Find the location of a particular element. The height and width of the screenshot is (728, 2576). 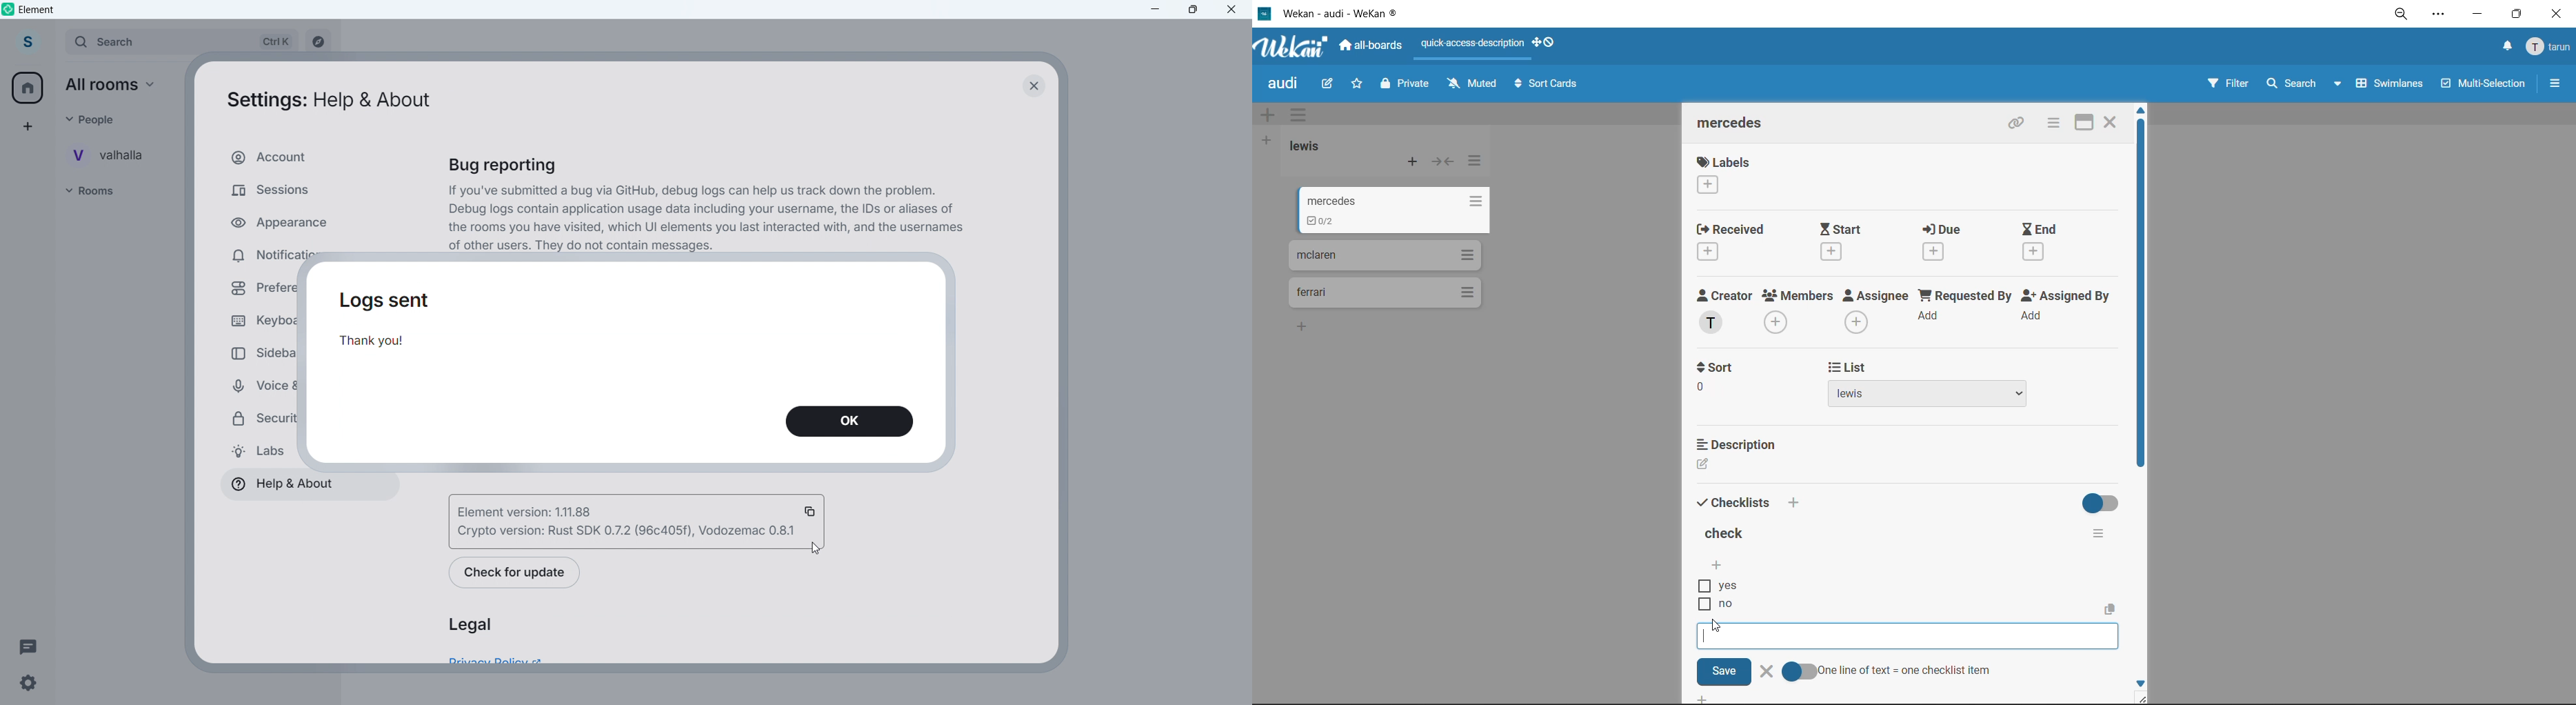

O K  is located at coordinates (851, 422).